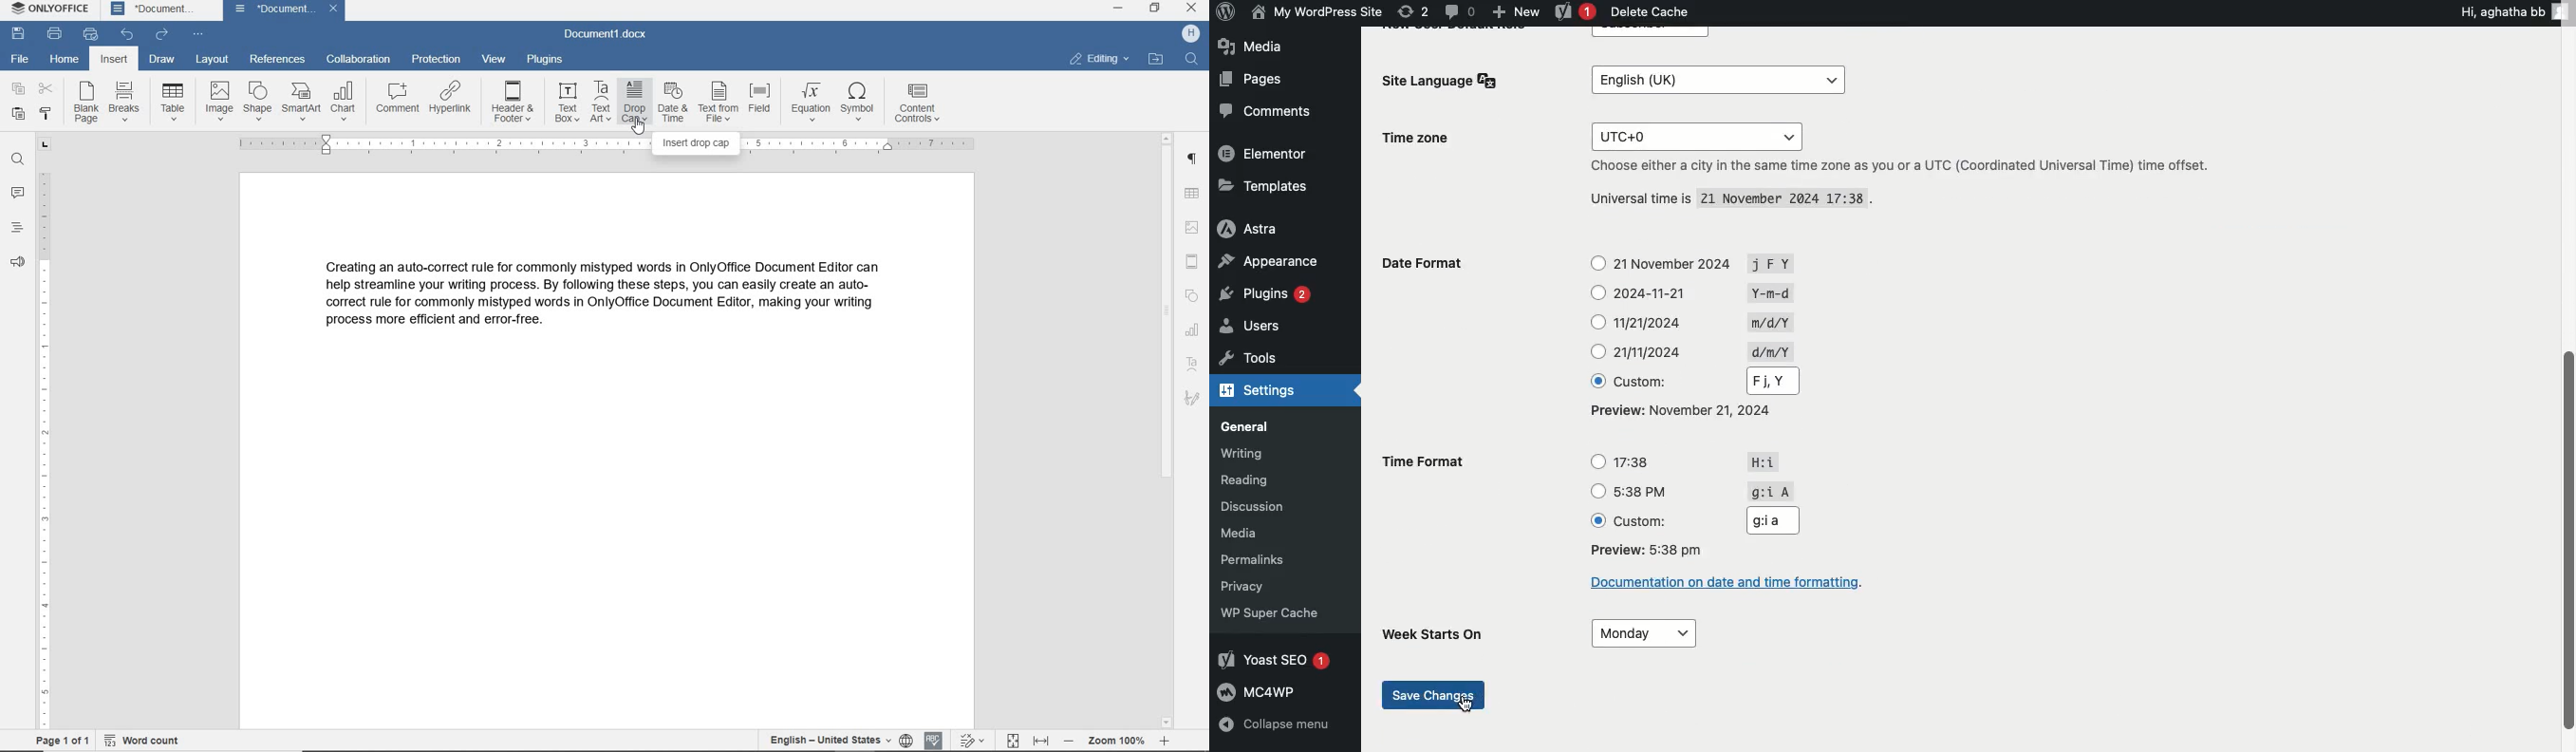  What do you see at coordinates (1014, 738) in the screenshot?
I see `Fit to page` at bounding box center [1014, 738].